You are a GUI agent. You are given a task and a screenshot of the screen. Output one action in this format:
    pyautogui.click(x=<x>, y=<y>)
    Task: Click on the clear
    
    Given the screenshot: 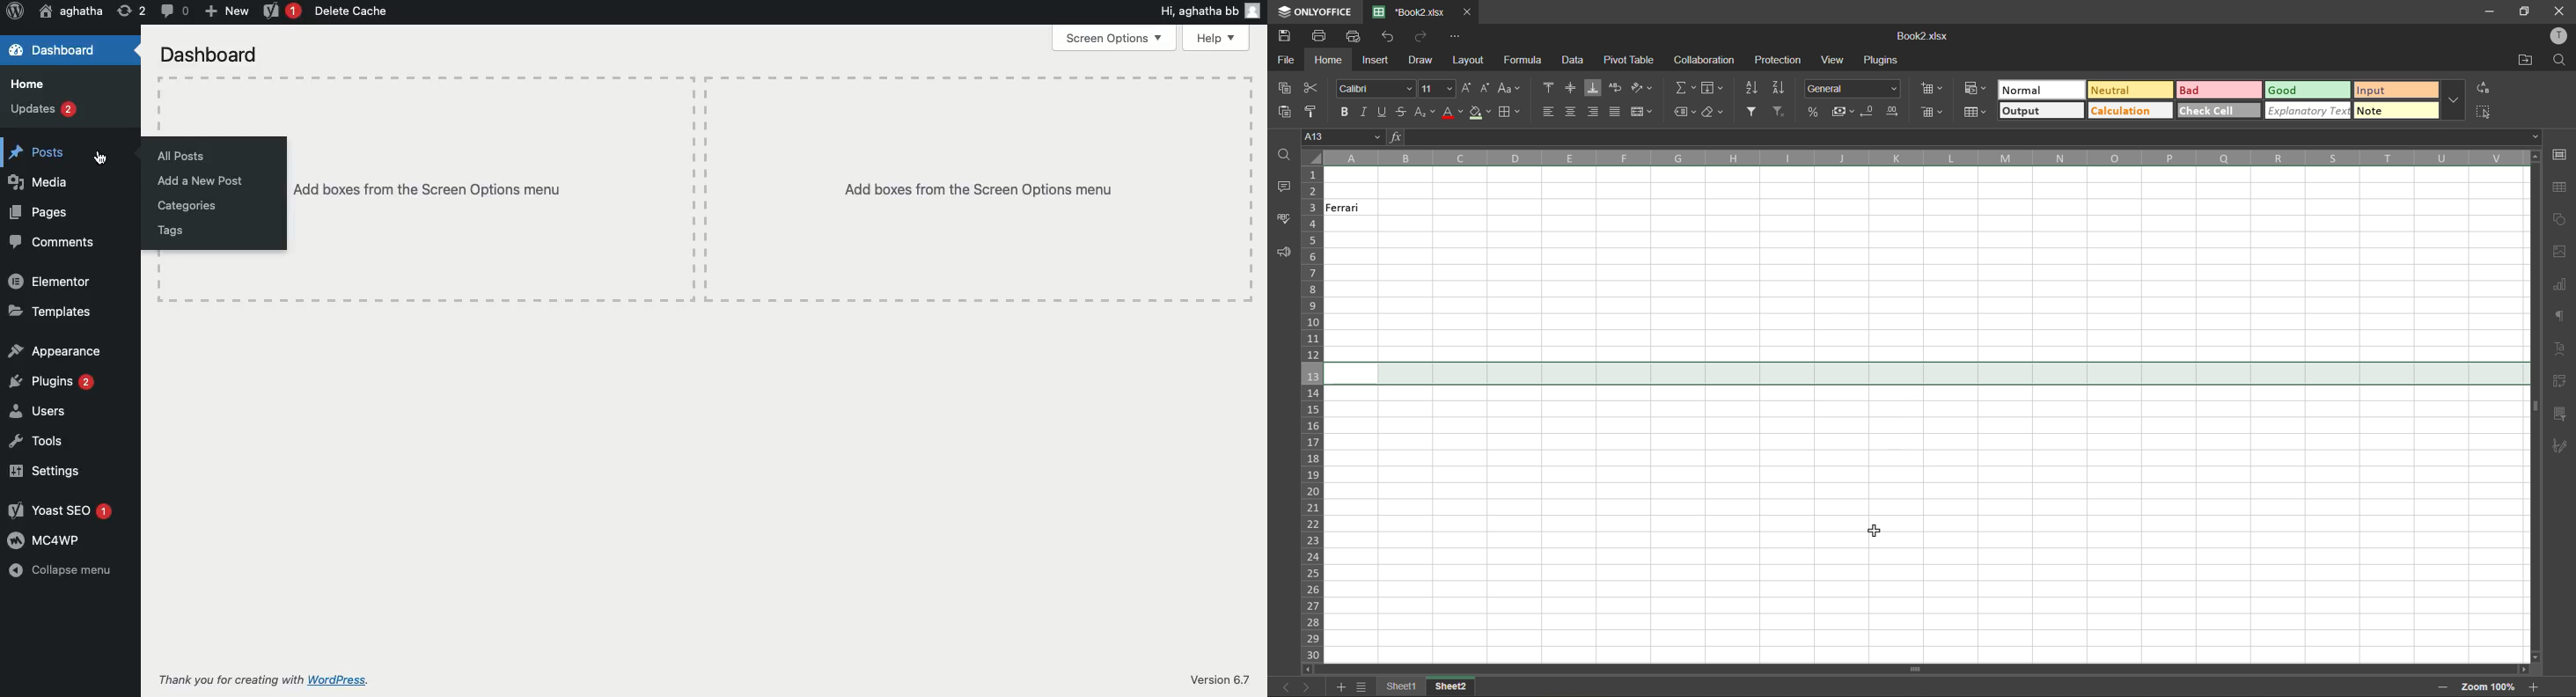 What is the action you would take?
    pyautogui.click(x=1717, y=113)
    